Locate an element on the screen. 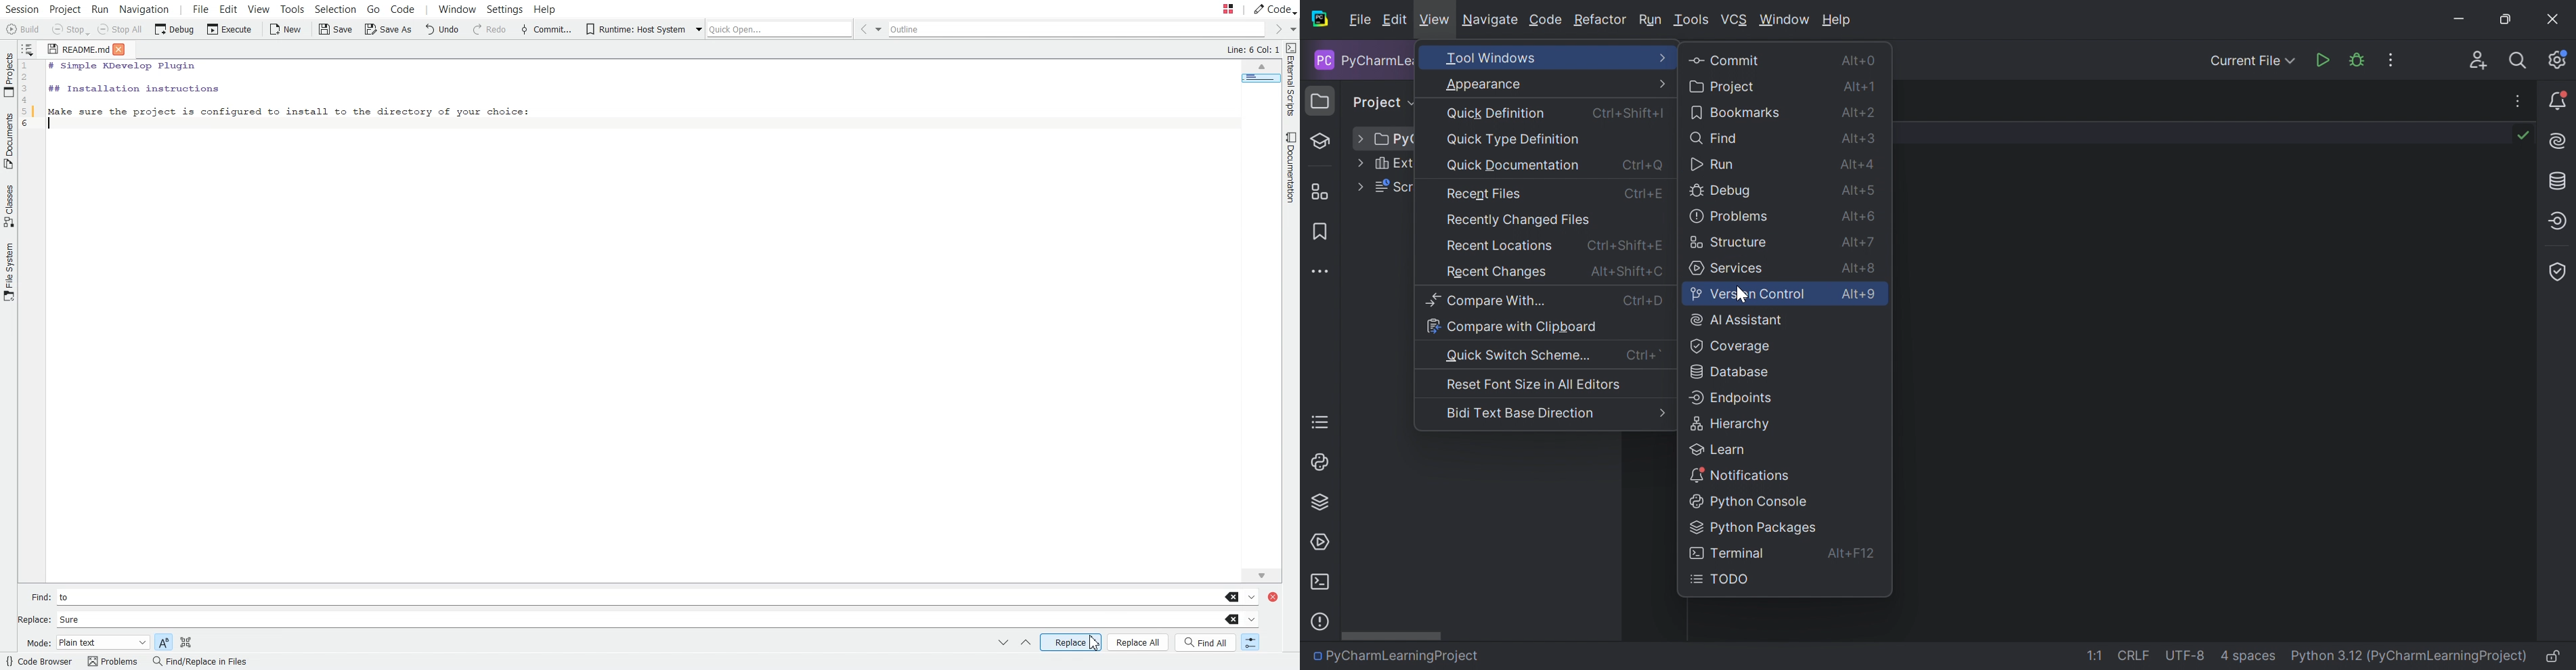  Database is located at coordinates (1730, 370).